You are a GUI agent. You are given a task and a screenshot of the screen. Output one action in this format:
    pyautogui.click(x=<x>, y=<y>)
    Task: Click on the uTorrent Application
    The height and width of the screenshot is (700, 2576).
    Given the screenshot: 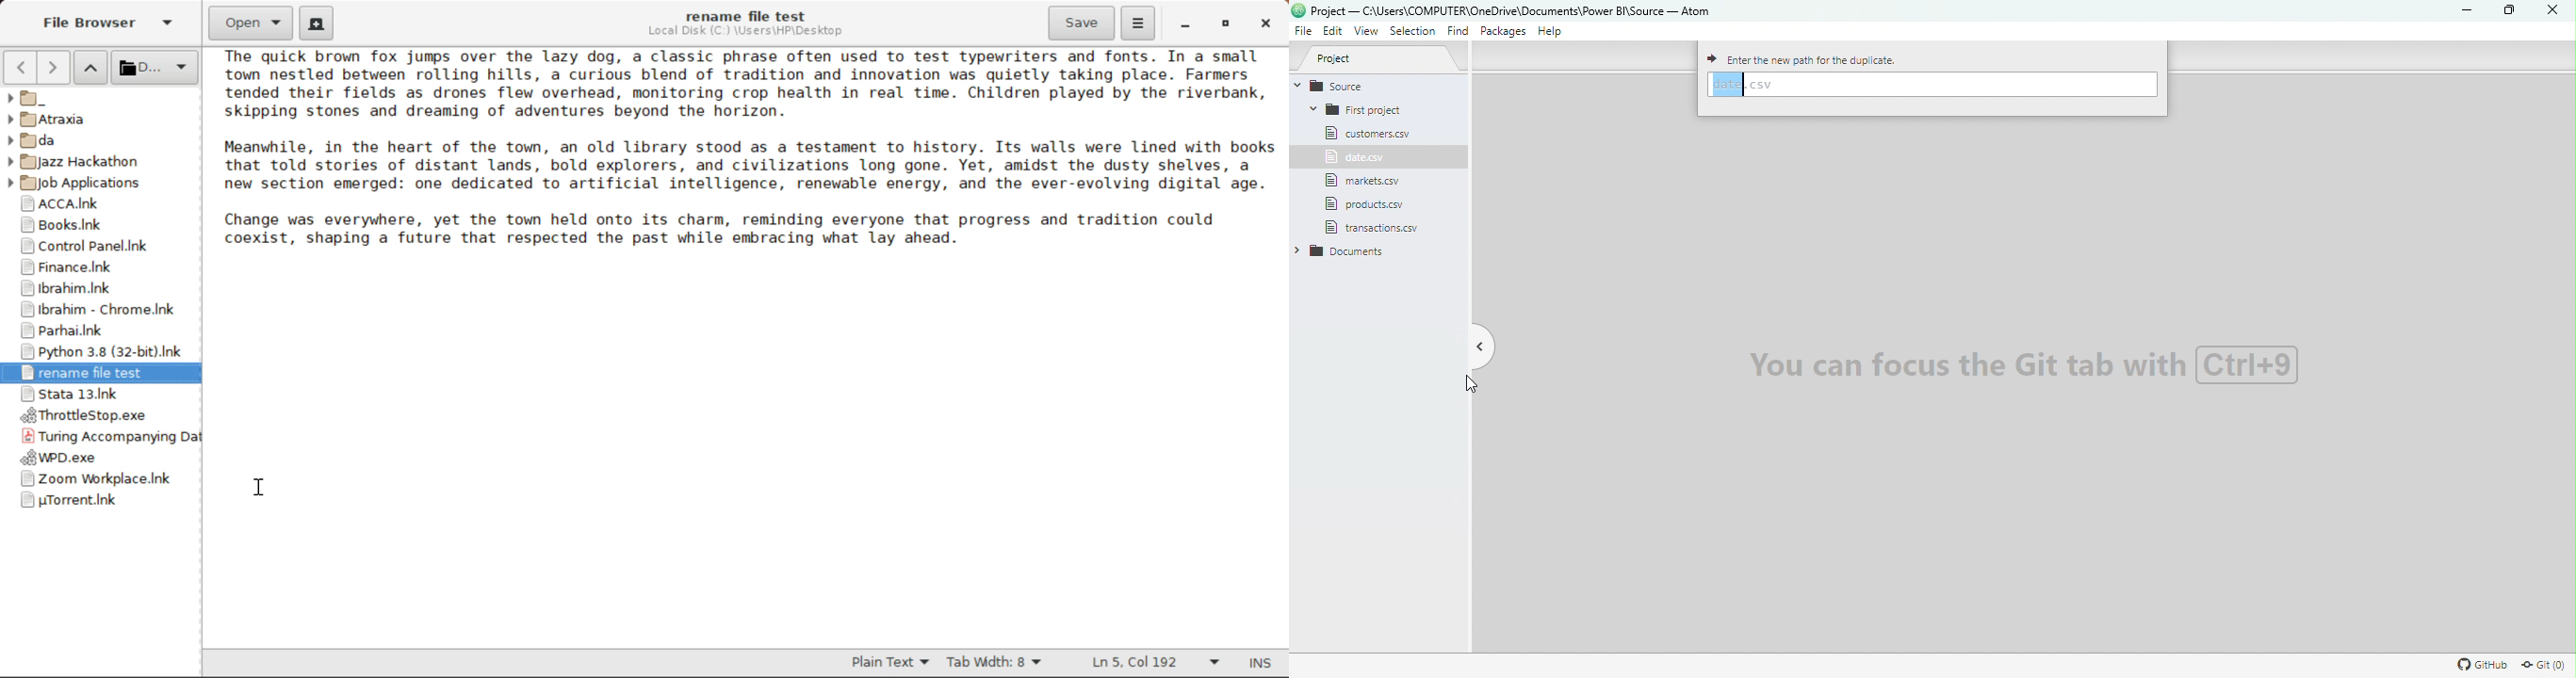 What is the action you would take?
    pyautogui.click(x=97, y=503)
    